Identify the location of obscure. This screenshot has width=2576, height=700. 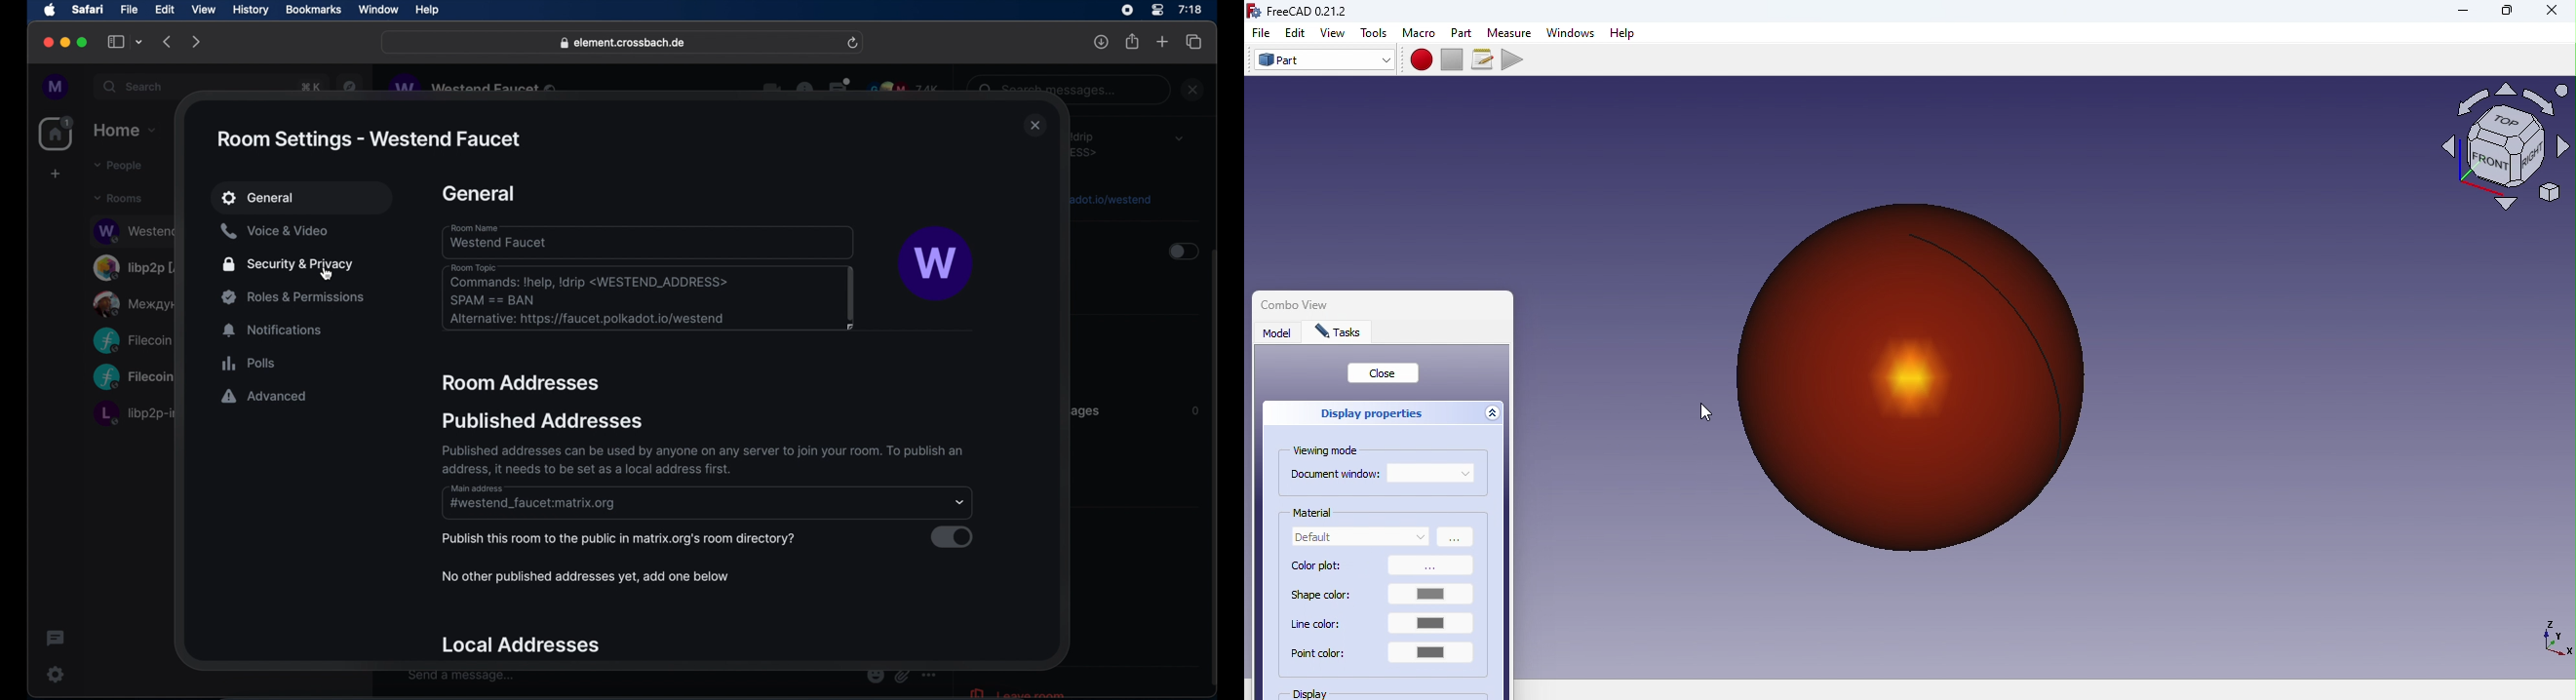
(1088, 144).